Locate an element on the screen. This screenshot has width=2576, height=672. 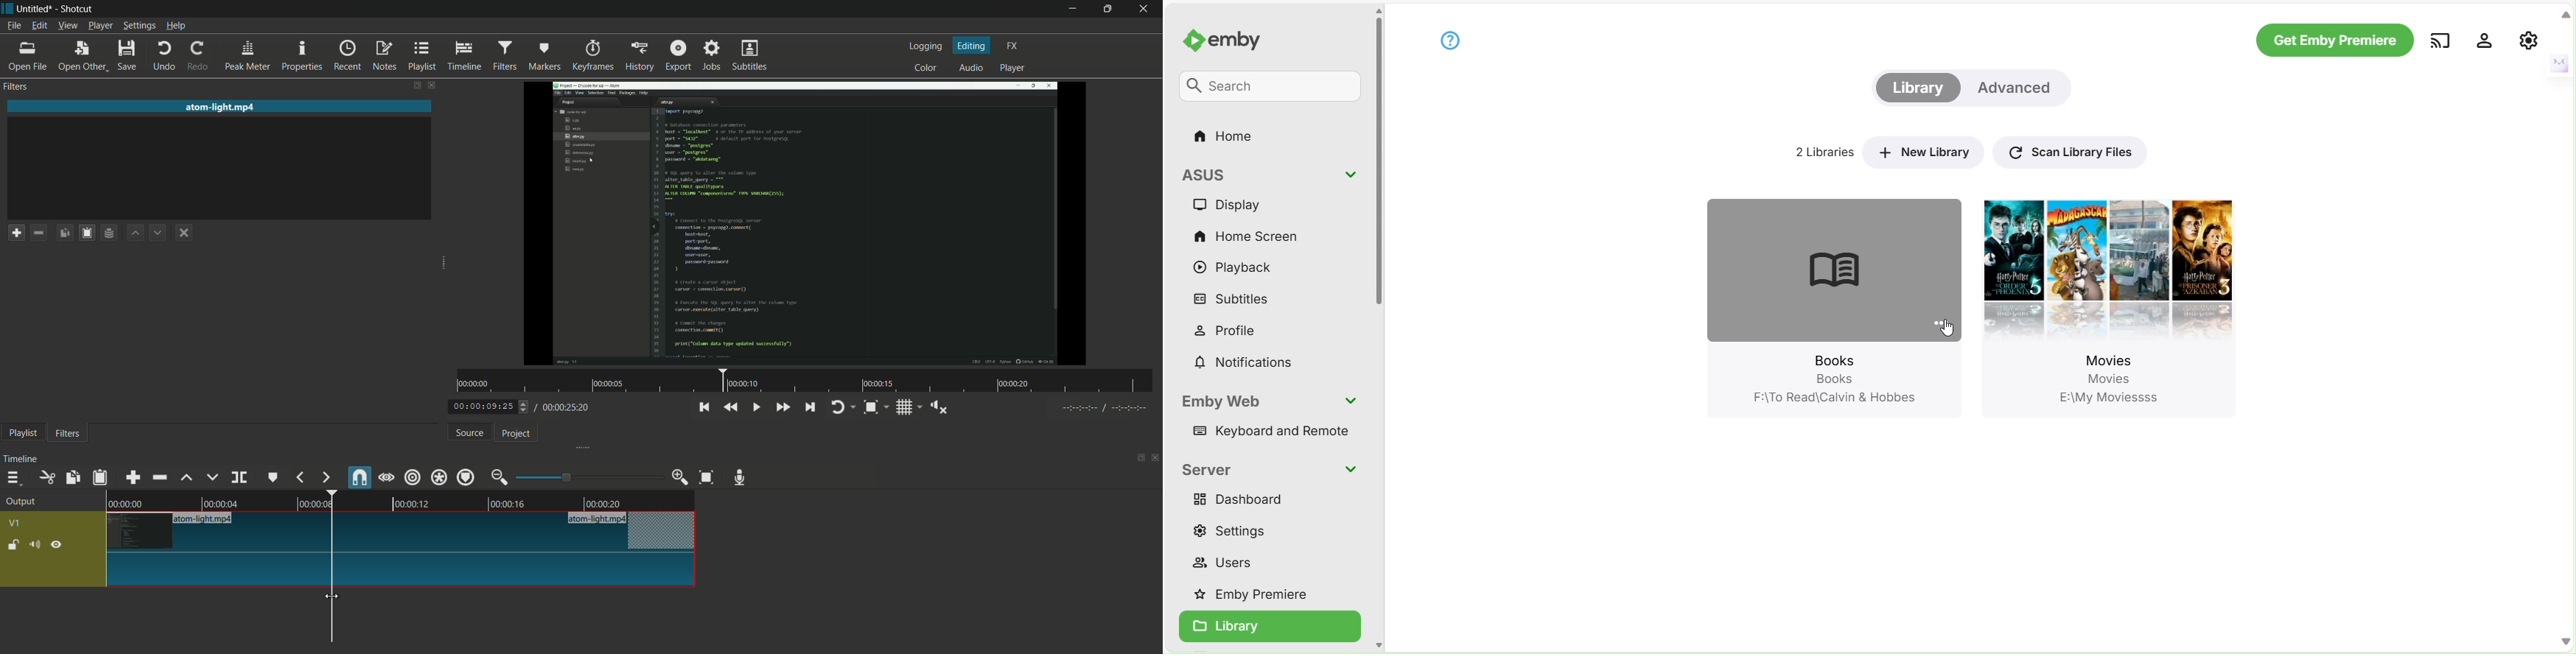
keyframes is located at coordinates (591, 56).